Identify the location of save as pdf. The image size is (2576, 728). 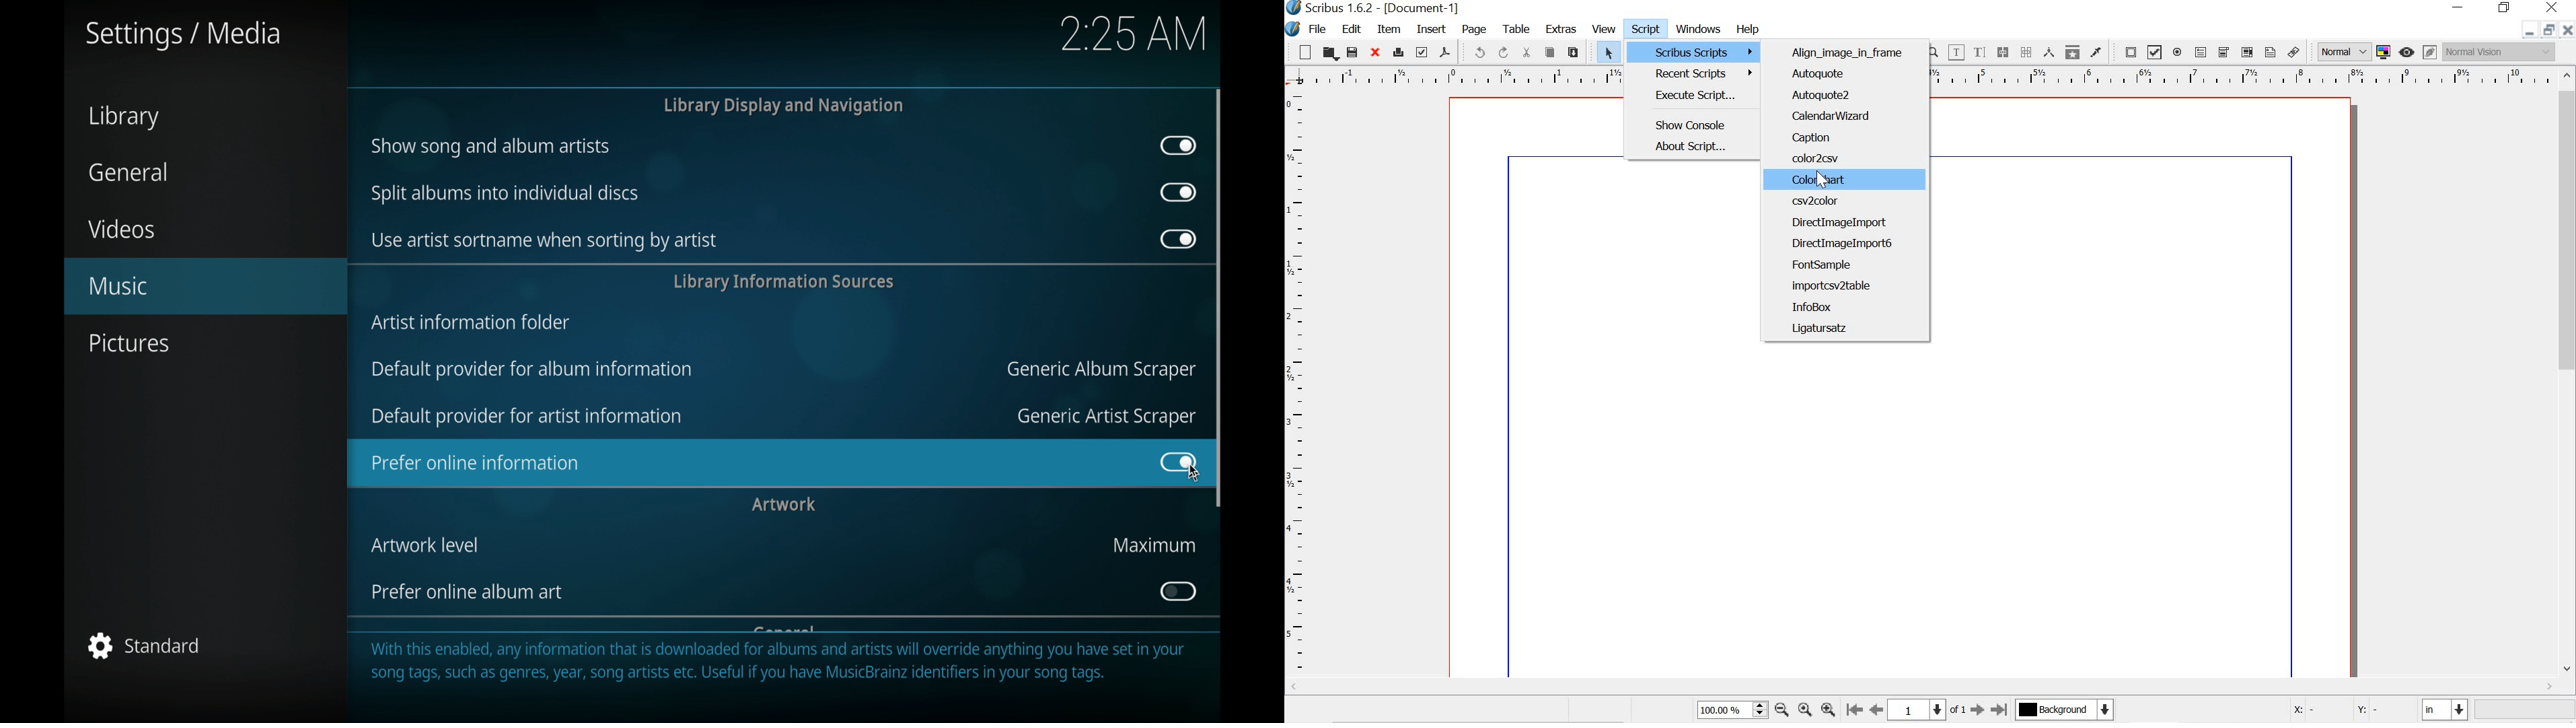
(1446, 53).